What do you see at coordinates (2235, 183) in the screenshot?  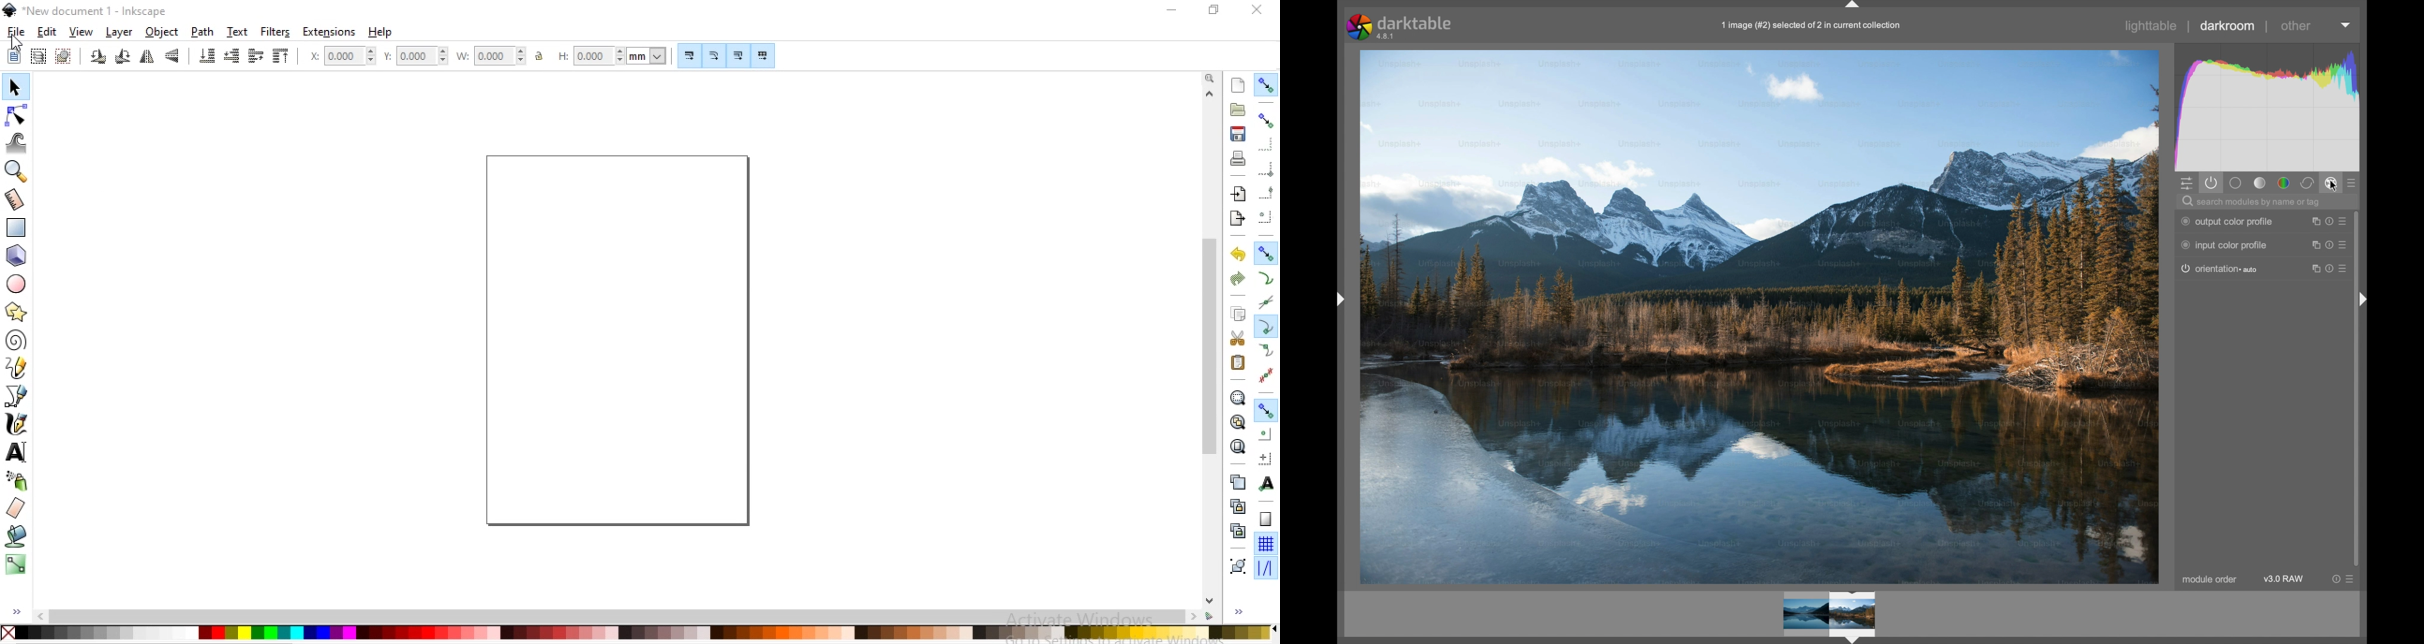 I see `base` at bounding box center [2235, 183].